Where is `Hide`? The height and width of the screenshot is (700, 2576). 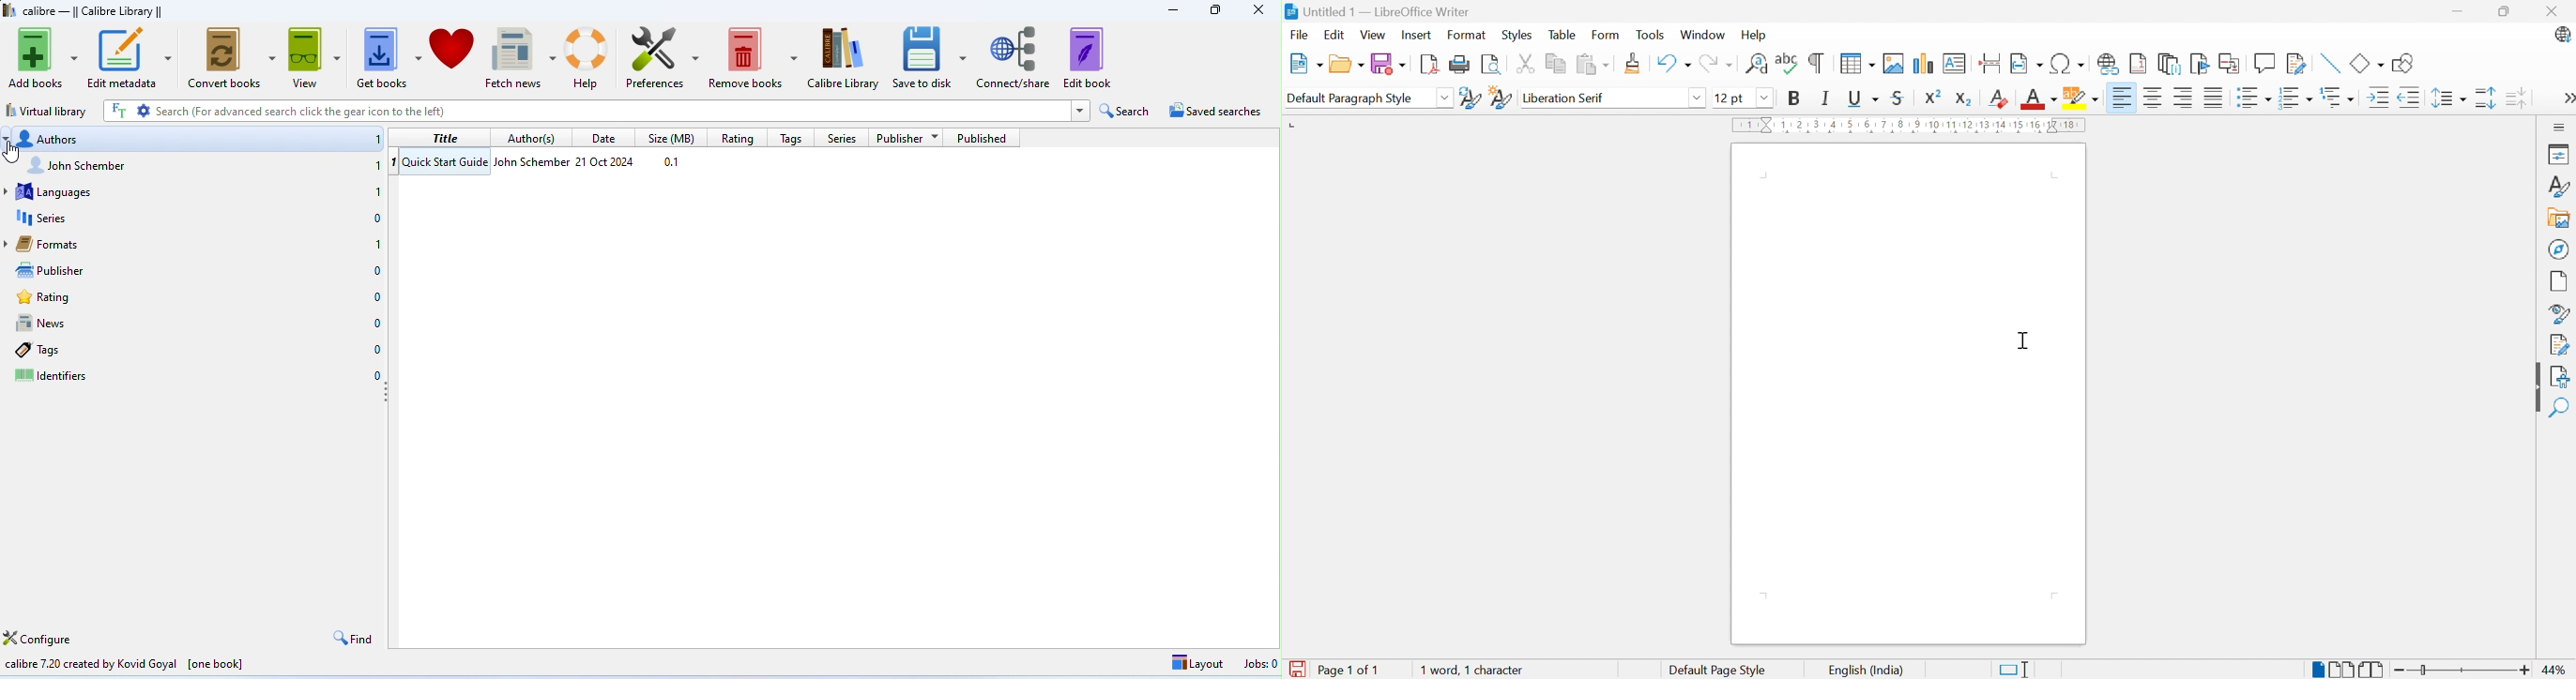
Hide is located at coordinates (2536, 386).